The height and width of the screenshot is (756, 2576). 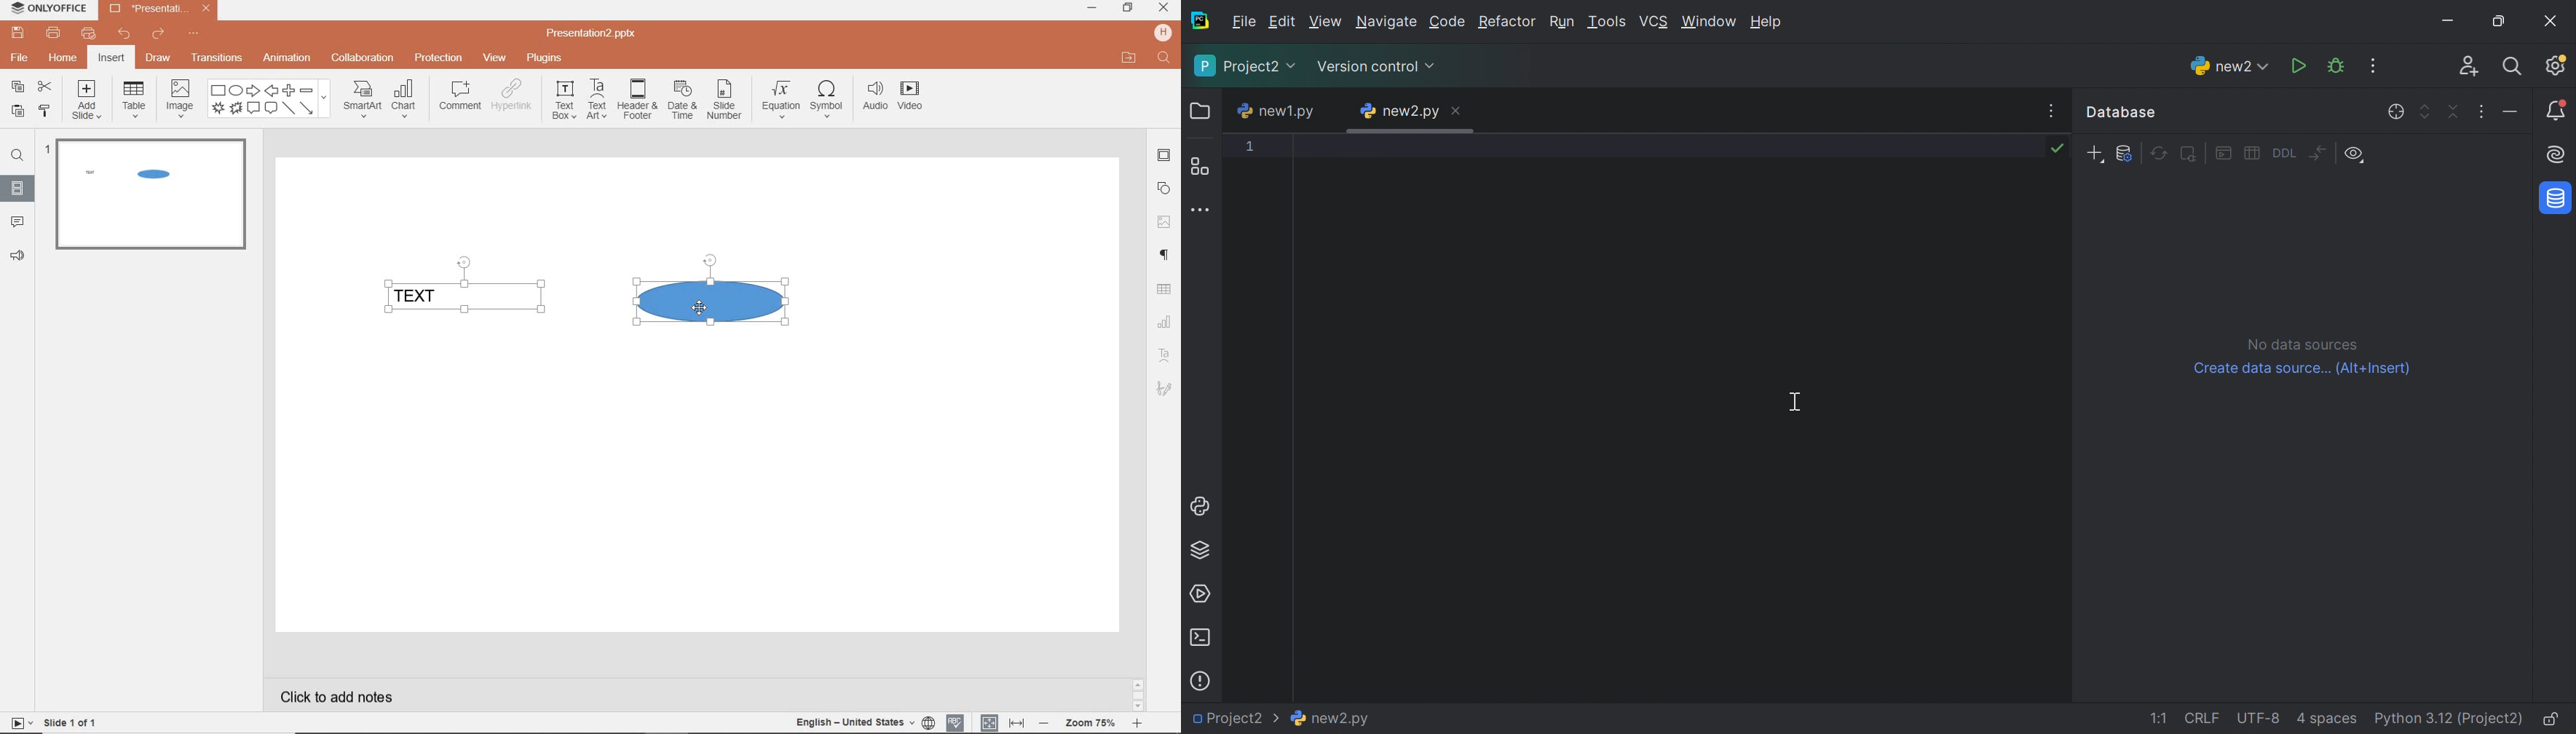 I want to click on Close, so click(x=1458, y=111).